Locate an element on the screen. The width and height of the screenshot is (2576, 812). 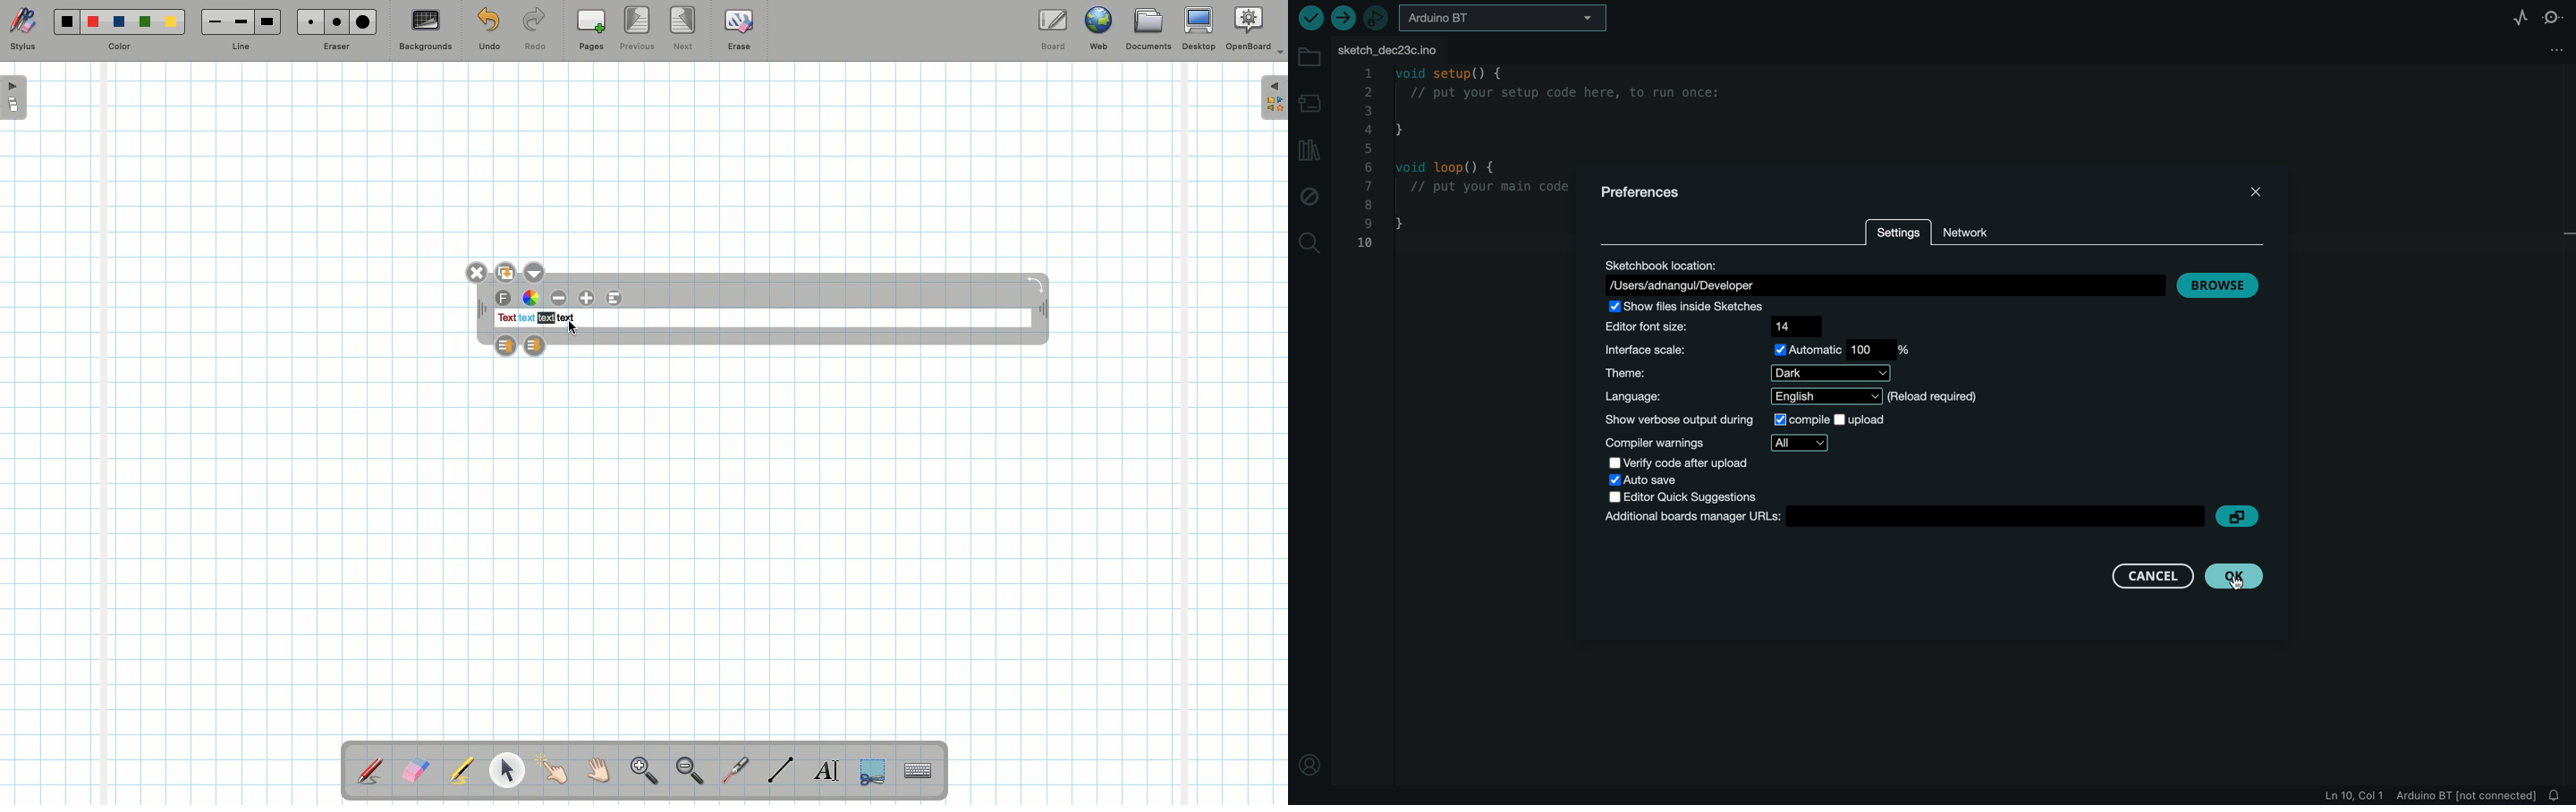
file setting is located at coordinates (2553, 49).